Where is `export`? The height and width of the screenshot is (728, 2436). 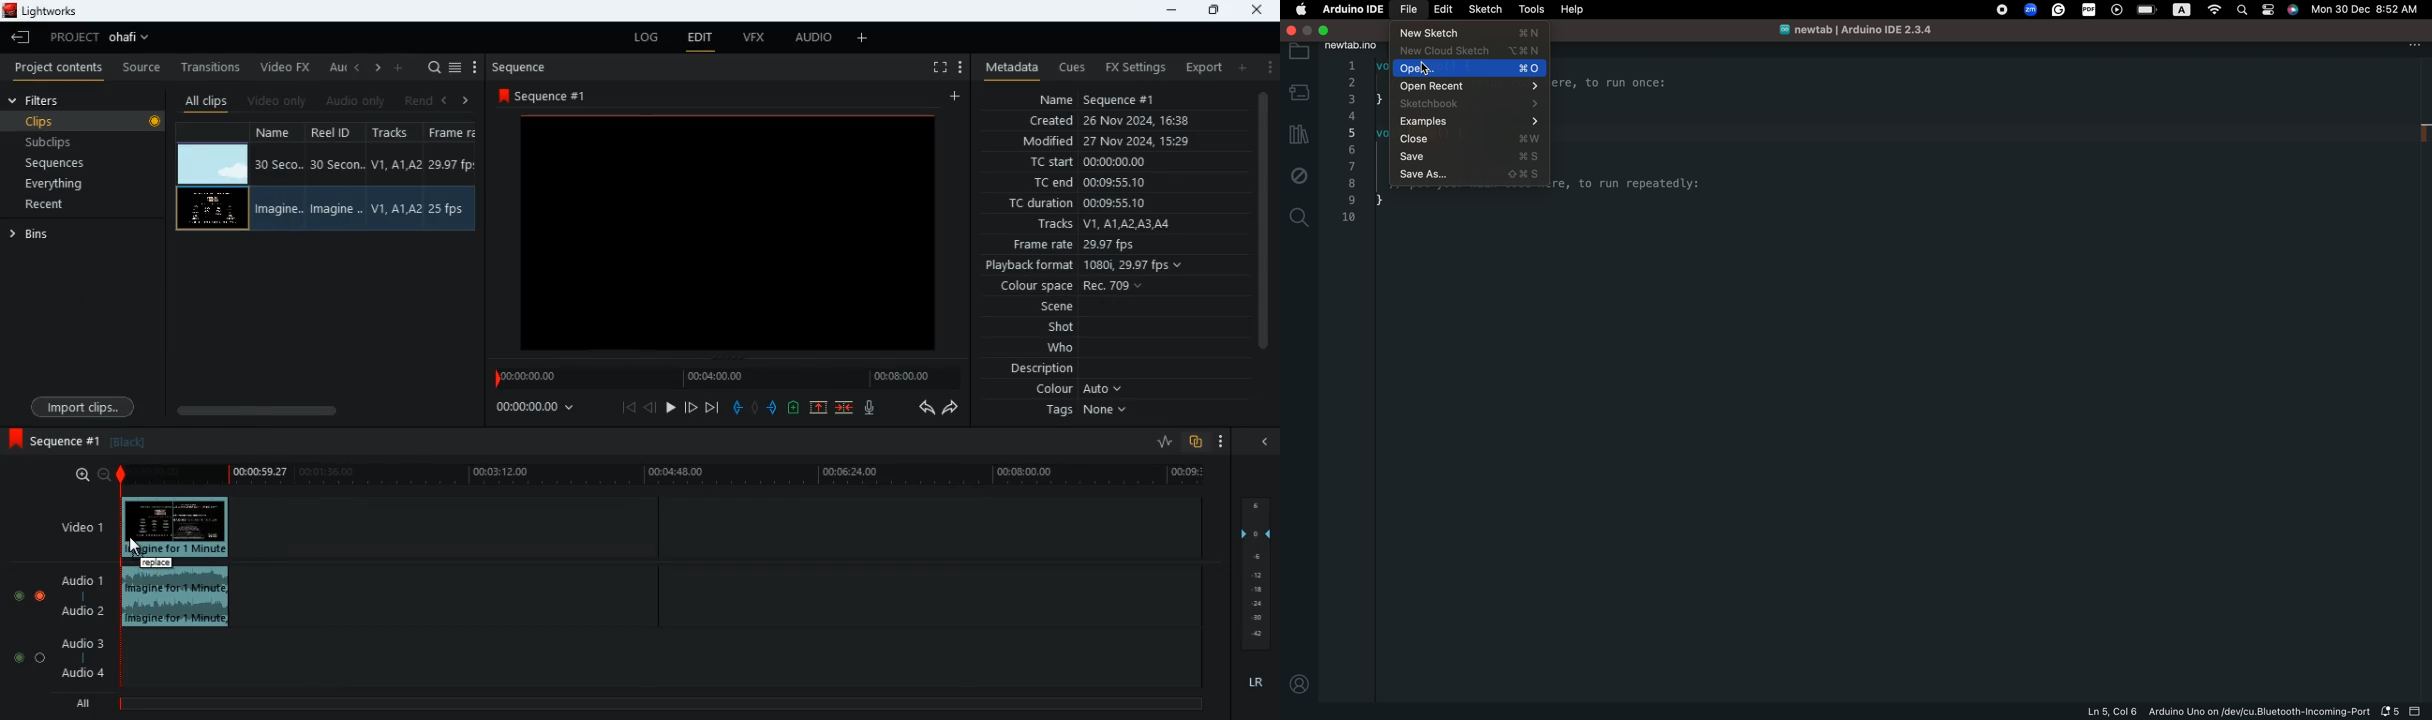
export is located at coordinates (1198, 68).